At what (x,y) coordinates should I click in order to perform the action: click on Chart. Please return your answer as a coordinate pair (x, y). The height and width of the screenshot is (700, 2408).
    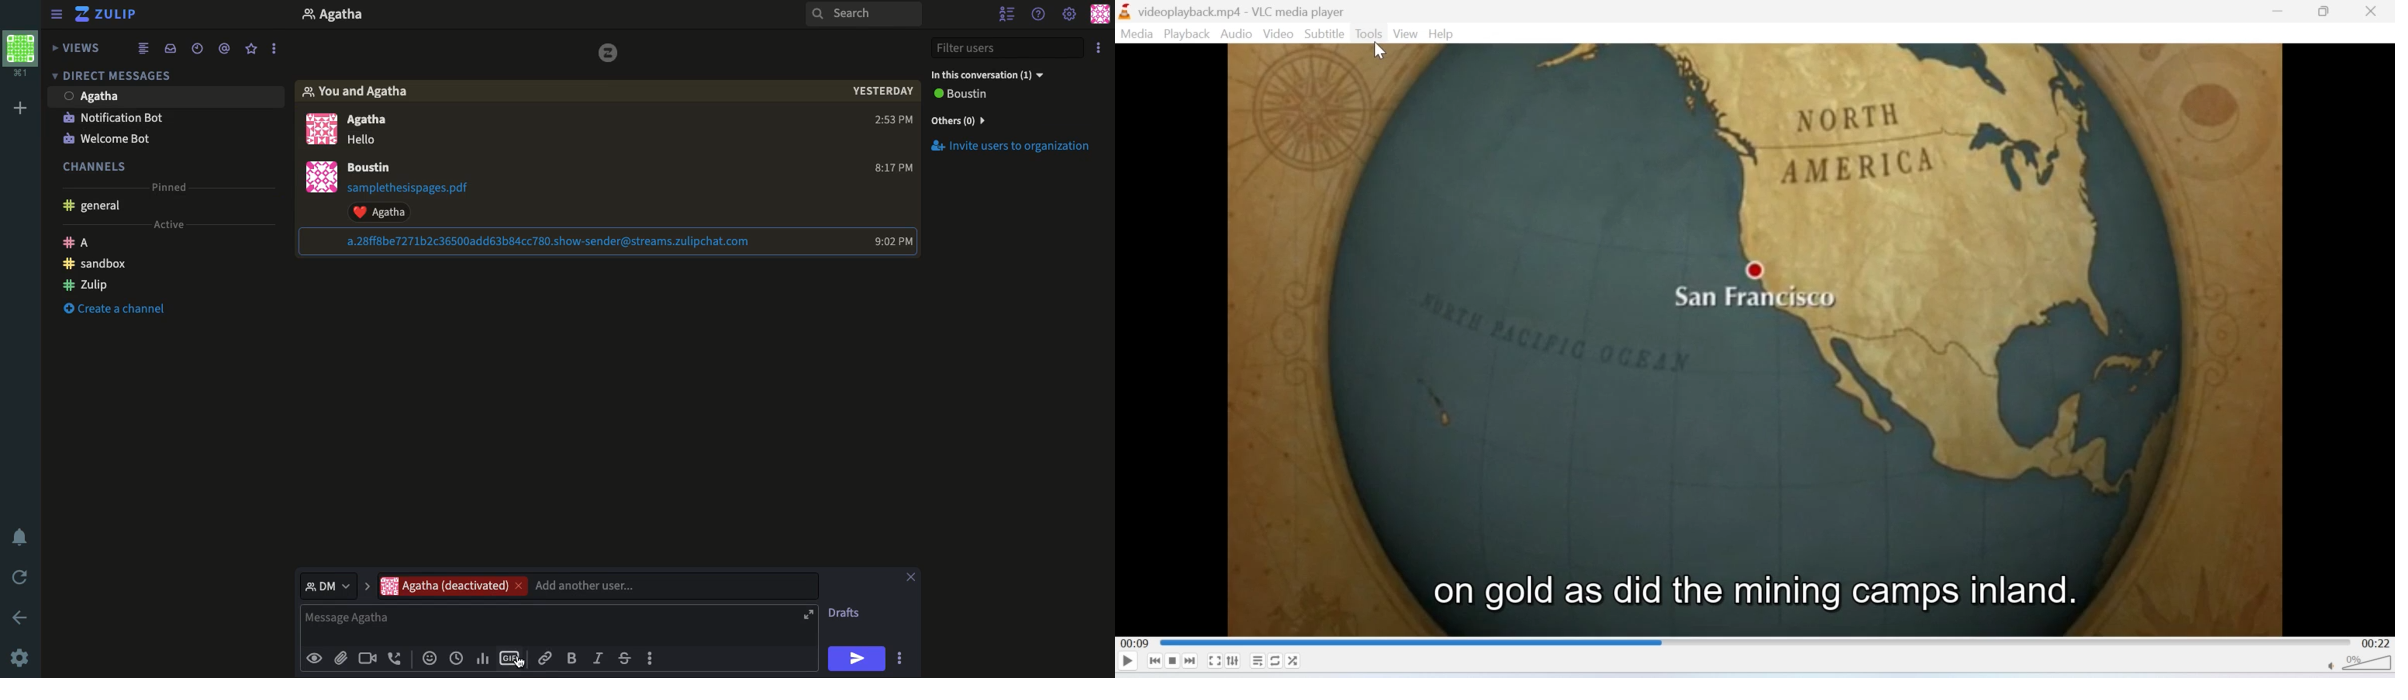
    Looking at the image, I should click on (482, 659).